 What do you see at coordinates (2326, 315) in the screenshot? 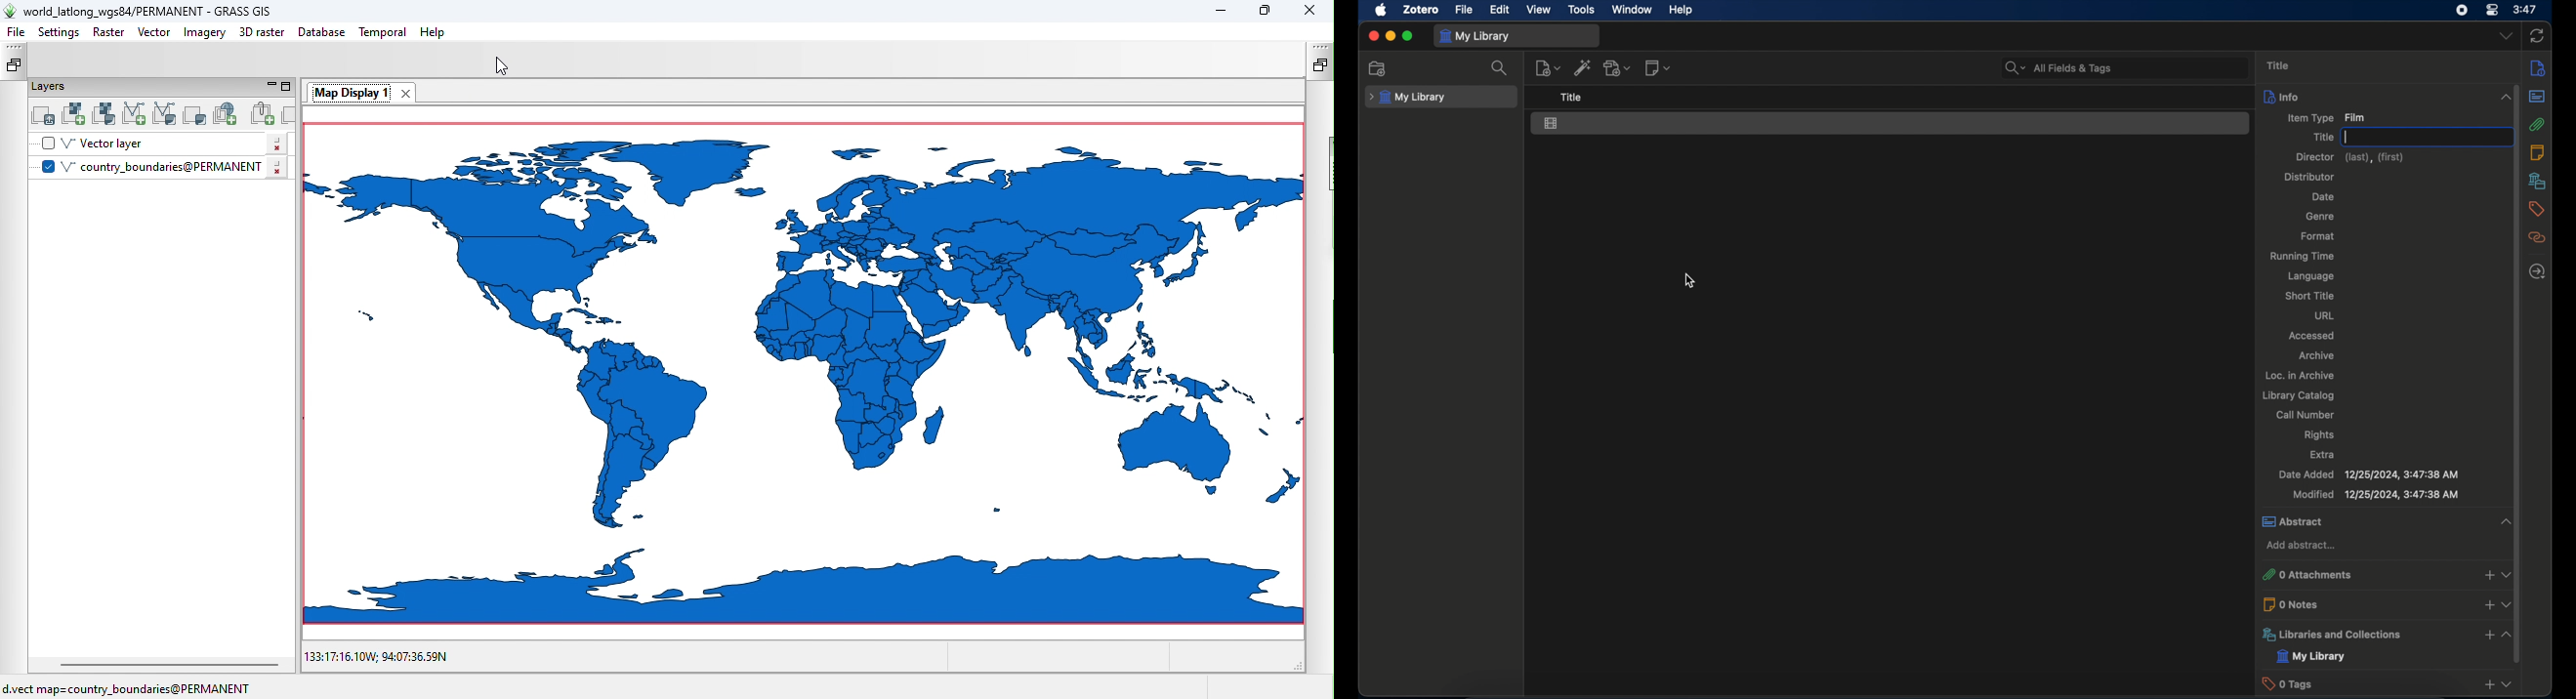
I see `url` at bounding box center [2326, 315].